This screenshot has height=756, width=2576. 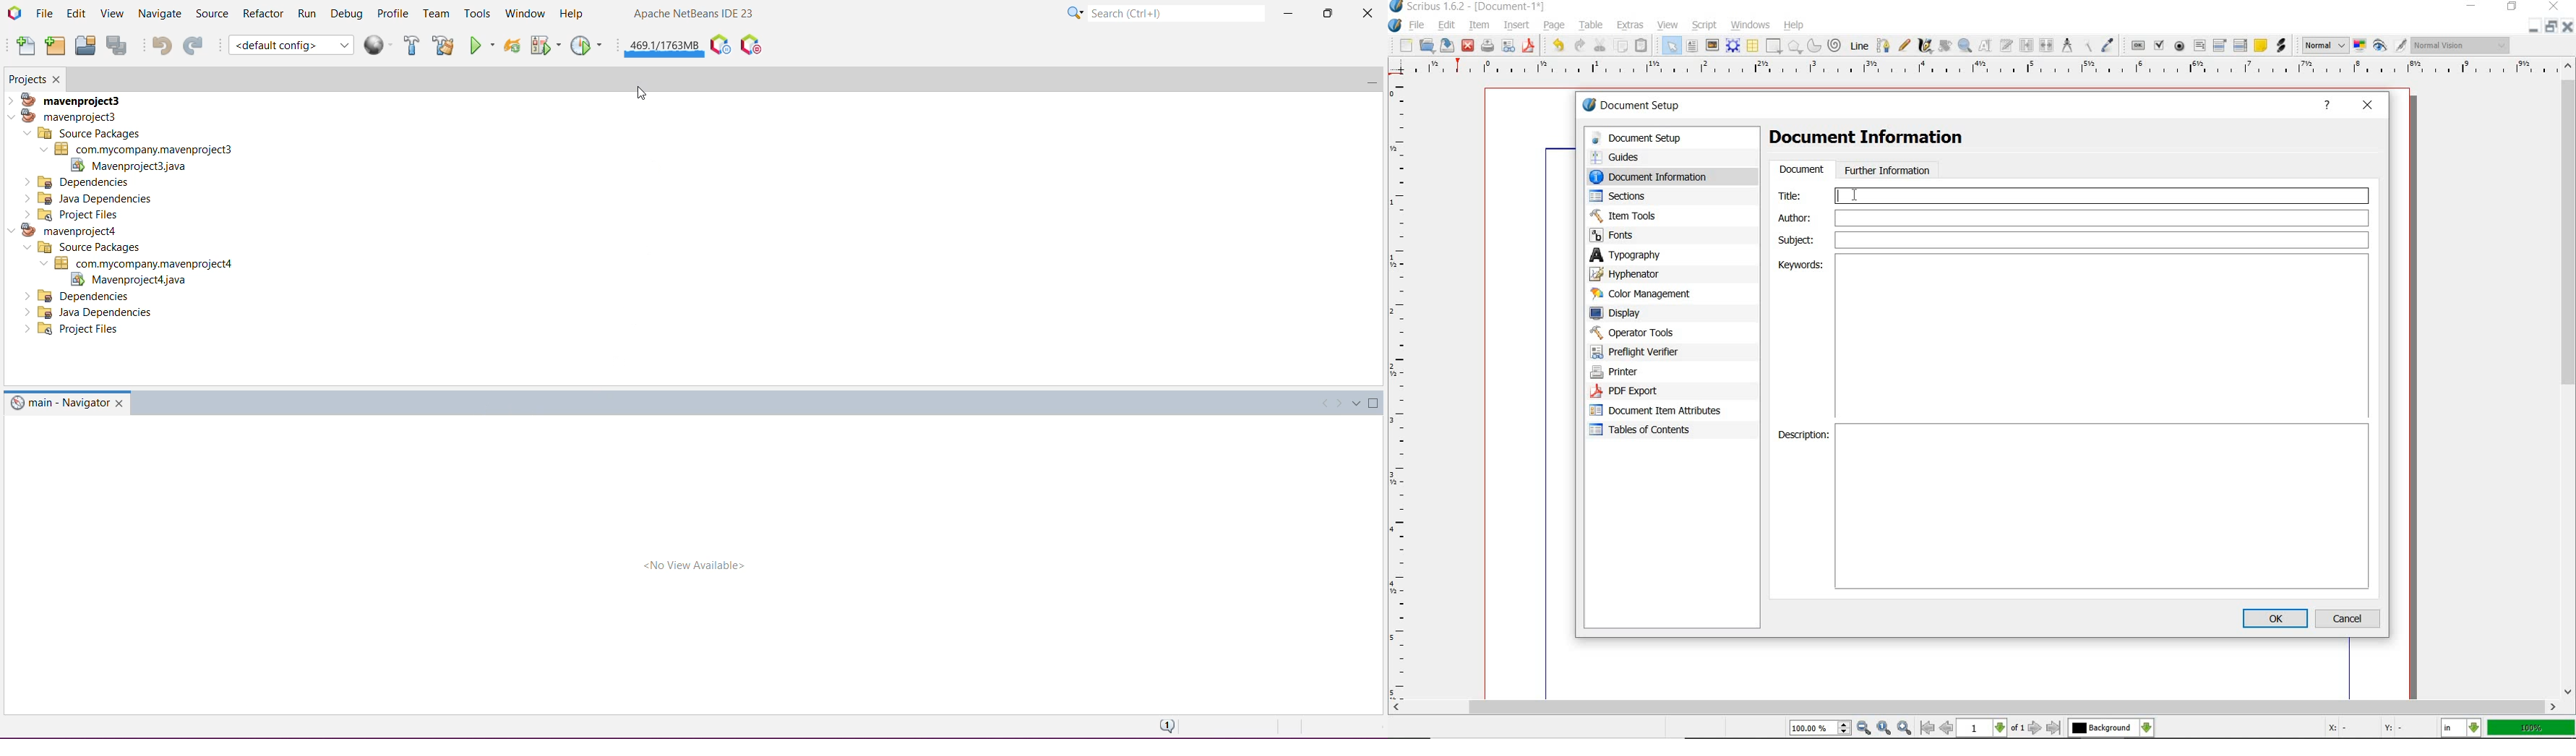 I want to click on select the current unit, so click(x=2461, y=728).